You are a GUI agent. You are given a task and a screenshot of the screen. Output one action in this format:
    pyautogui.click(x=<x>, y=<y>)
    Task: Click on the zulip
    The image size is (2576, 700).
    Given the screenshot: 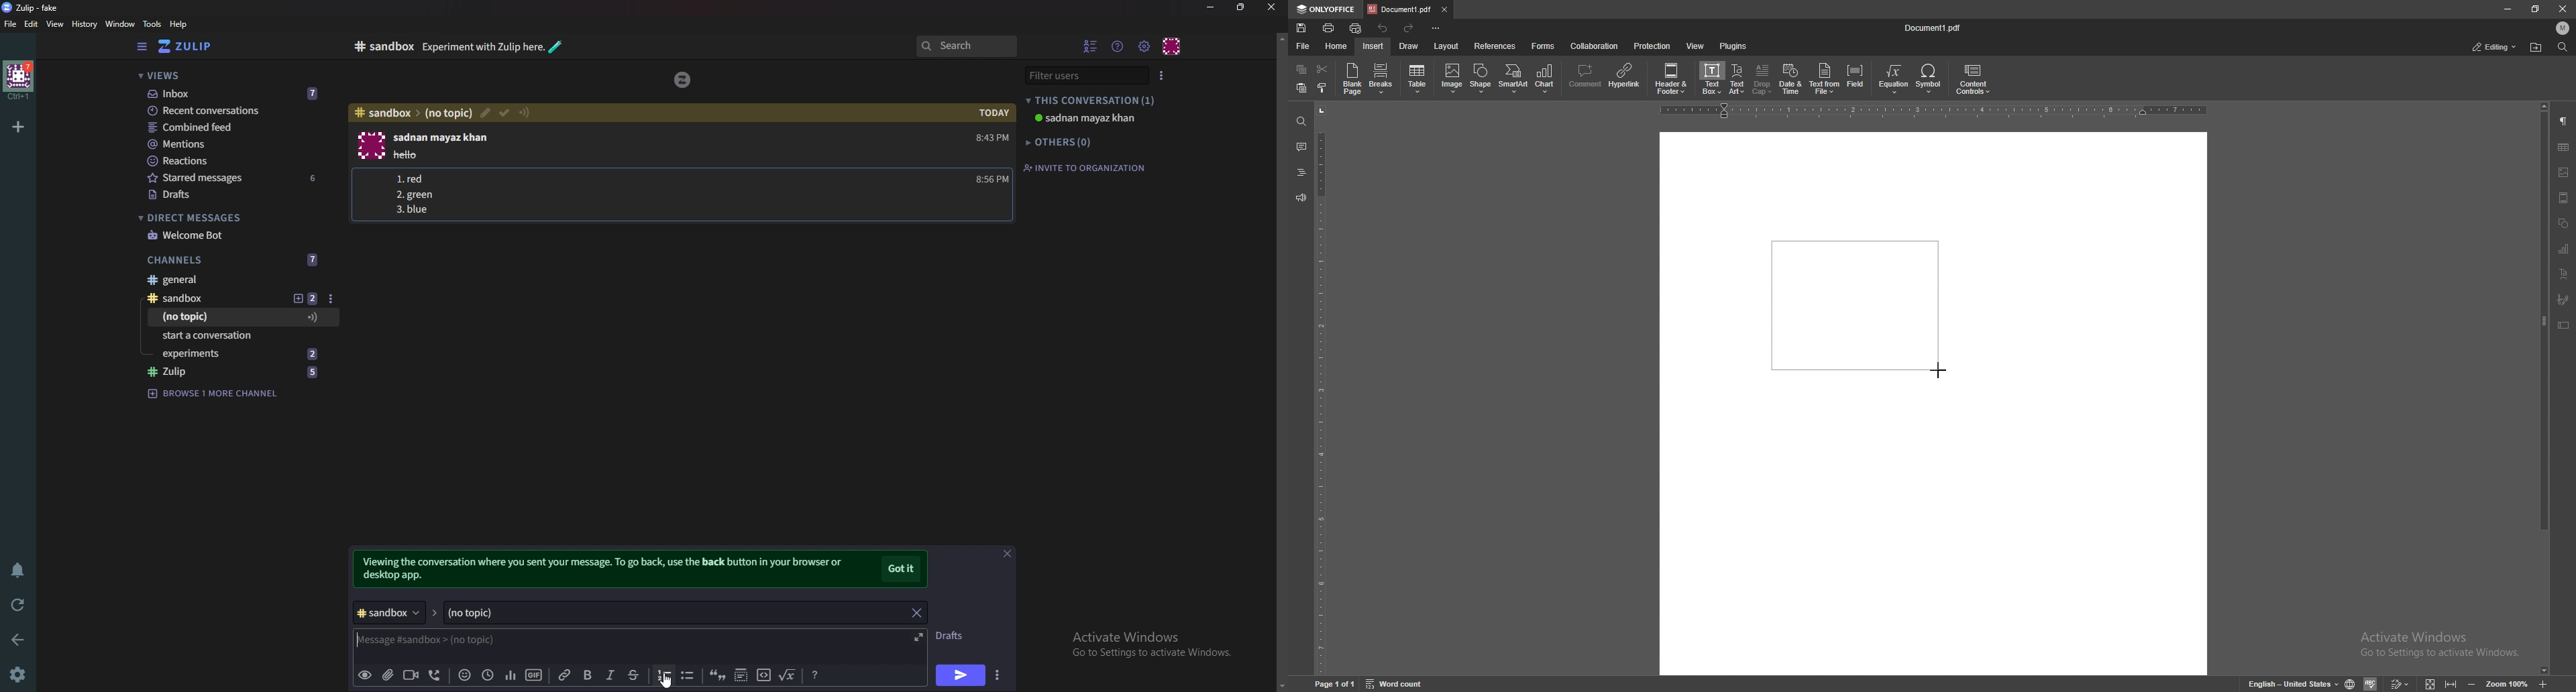 What is the action you would take?
    pyautogui.click(x=237, y=372)
    